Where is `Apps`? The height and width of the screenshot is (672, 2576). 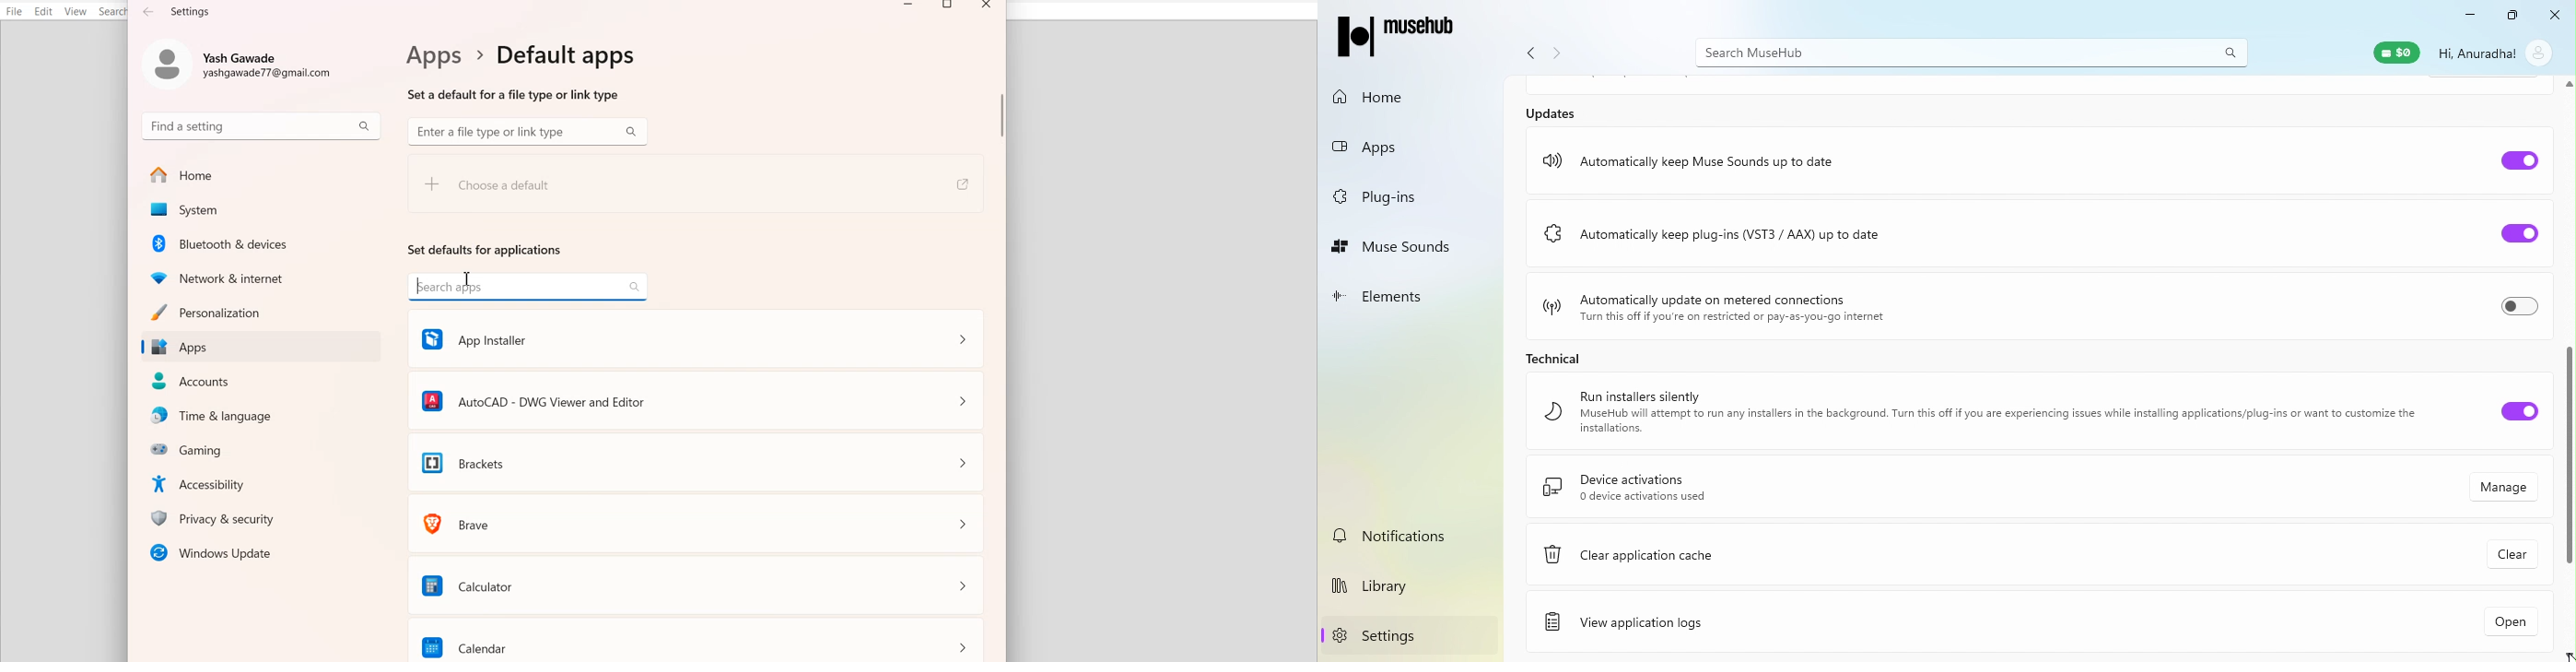 Apps is located at coordinates (260, 347).